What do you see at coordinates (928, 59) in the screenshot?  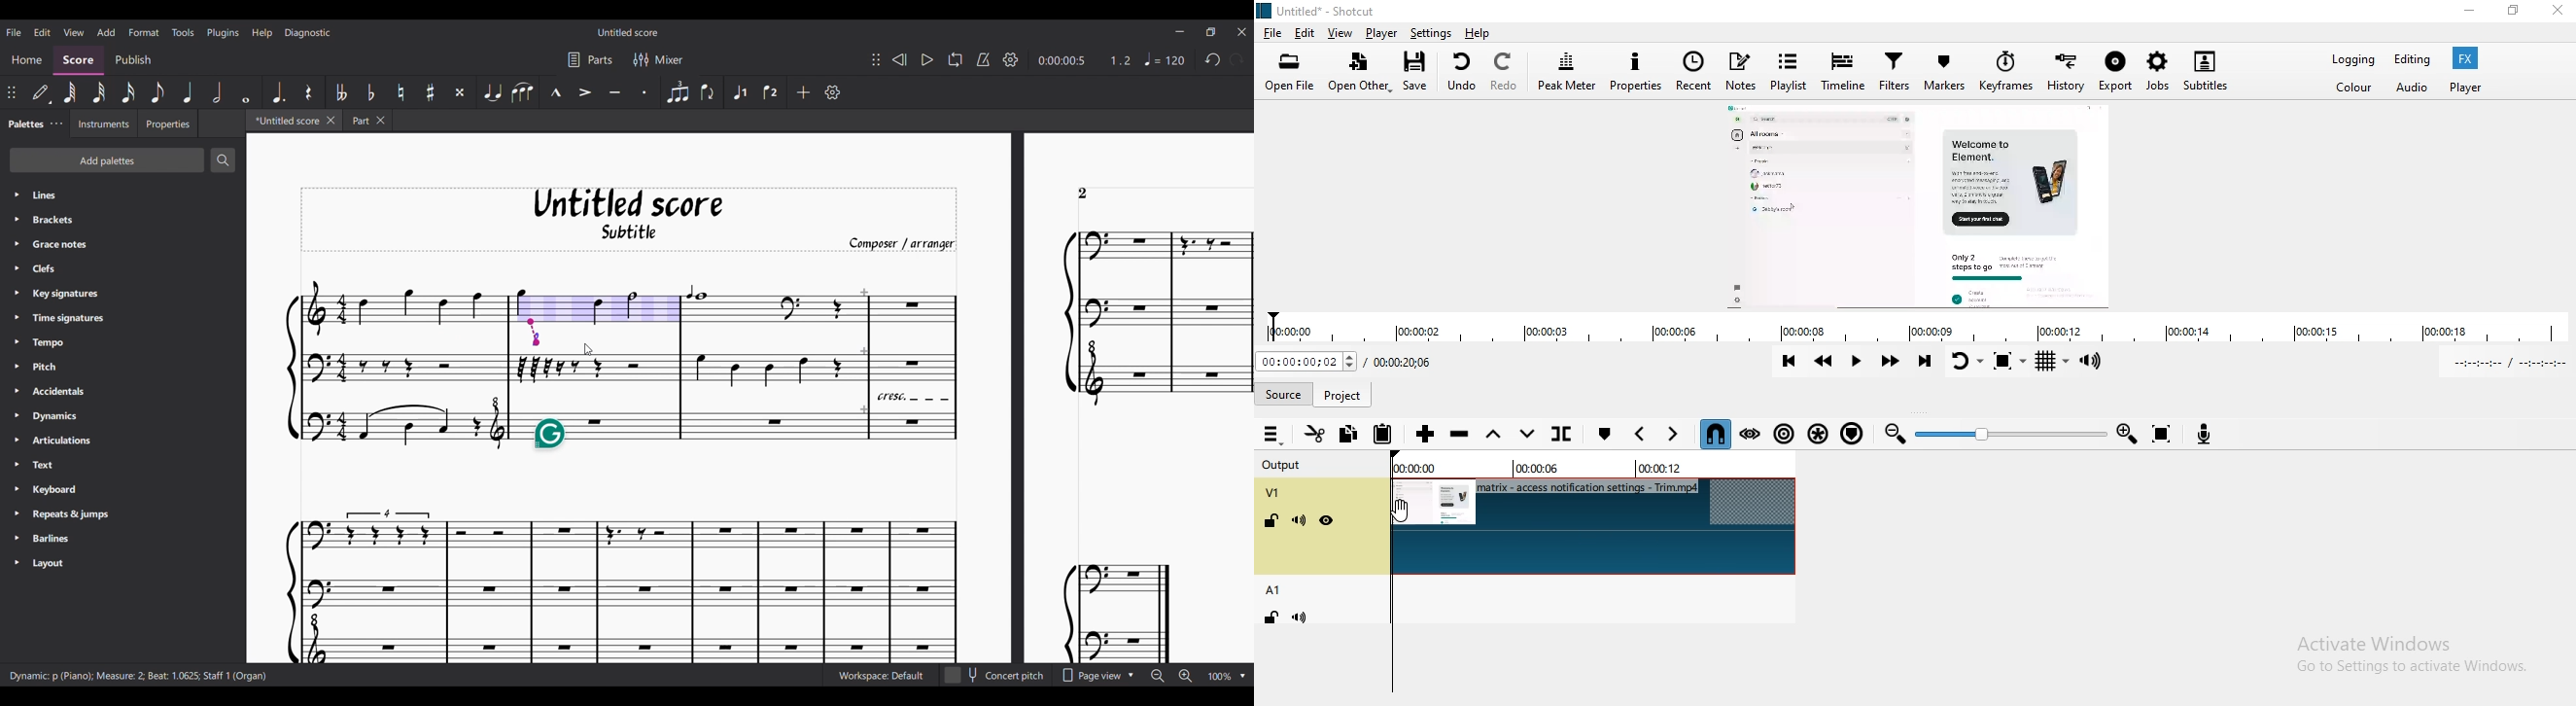 I see `Play` at bounding box center [928, 59].